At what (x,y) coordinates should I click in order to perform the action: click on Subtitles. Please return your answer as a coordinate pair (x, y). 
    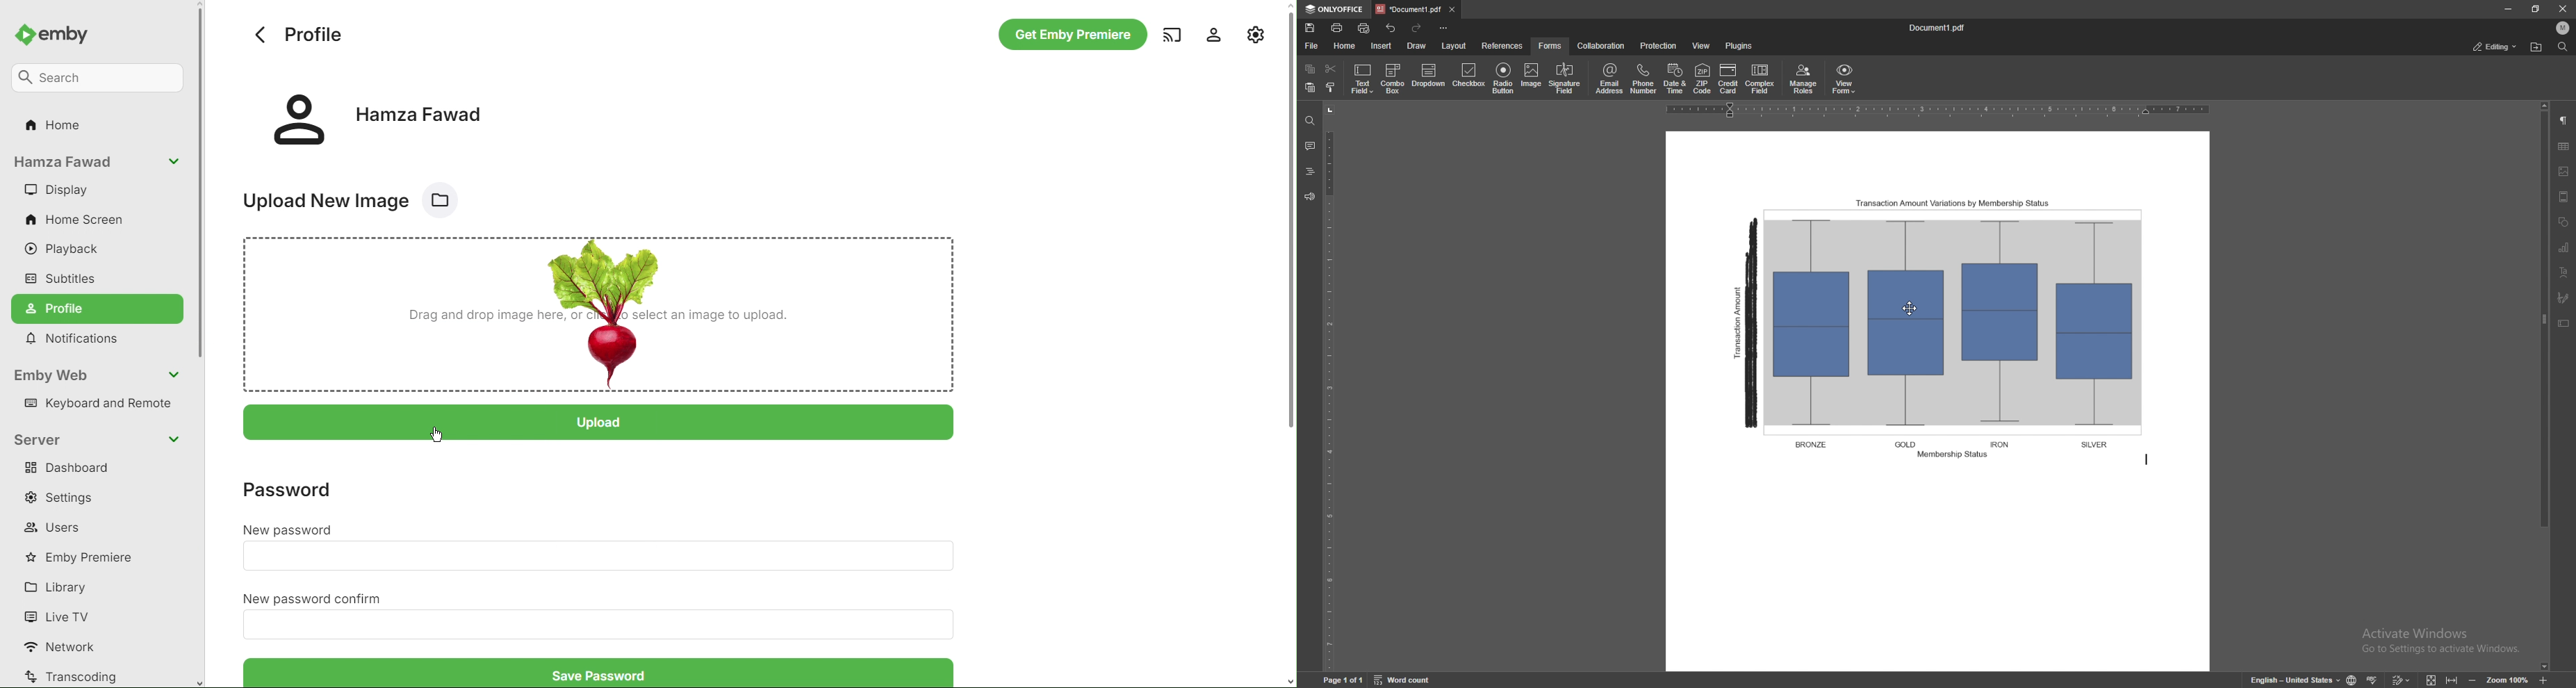
    Looking at the image, I should click on (63, 277).